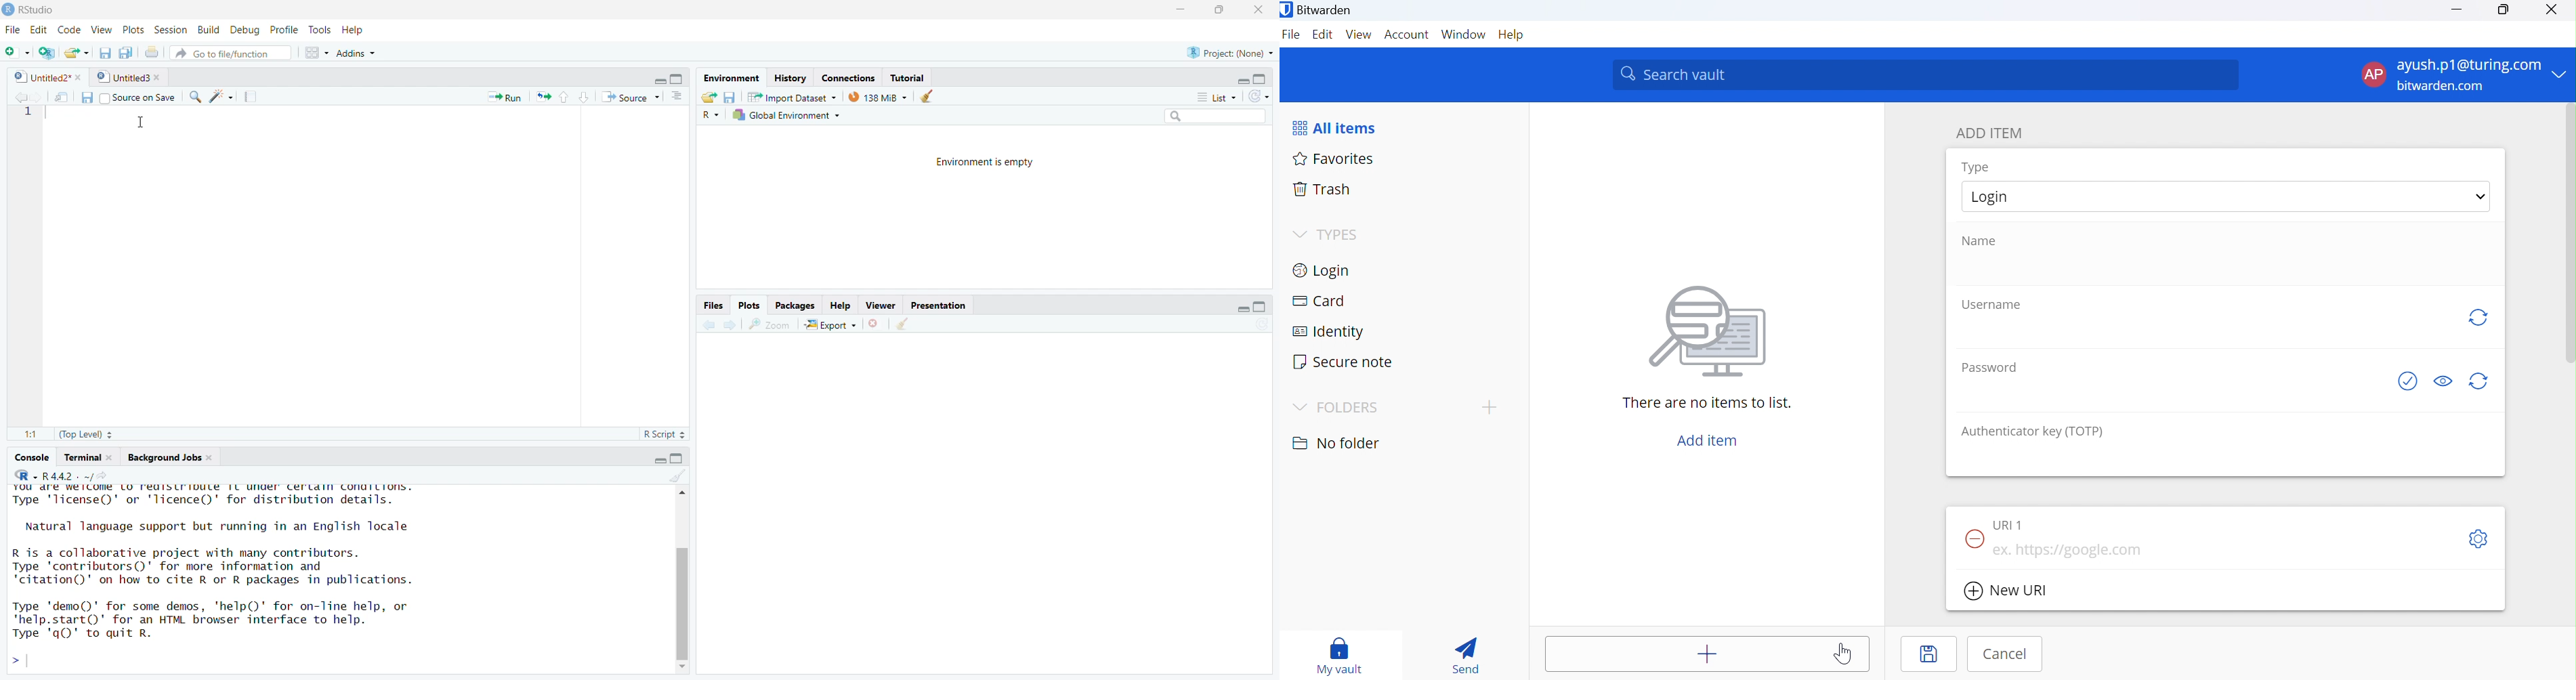 The height and width of the screenshot is (700, 2576). I want to click on Rerun, so click(544, 97).